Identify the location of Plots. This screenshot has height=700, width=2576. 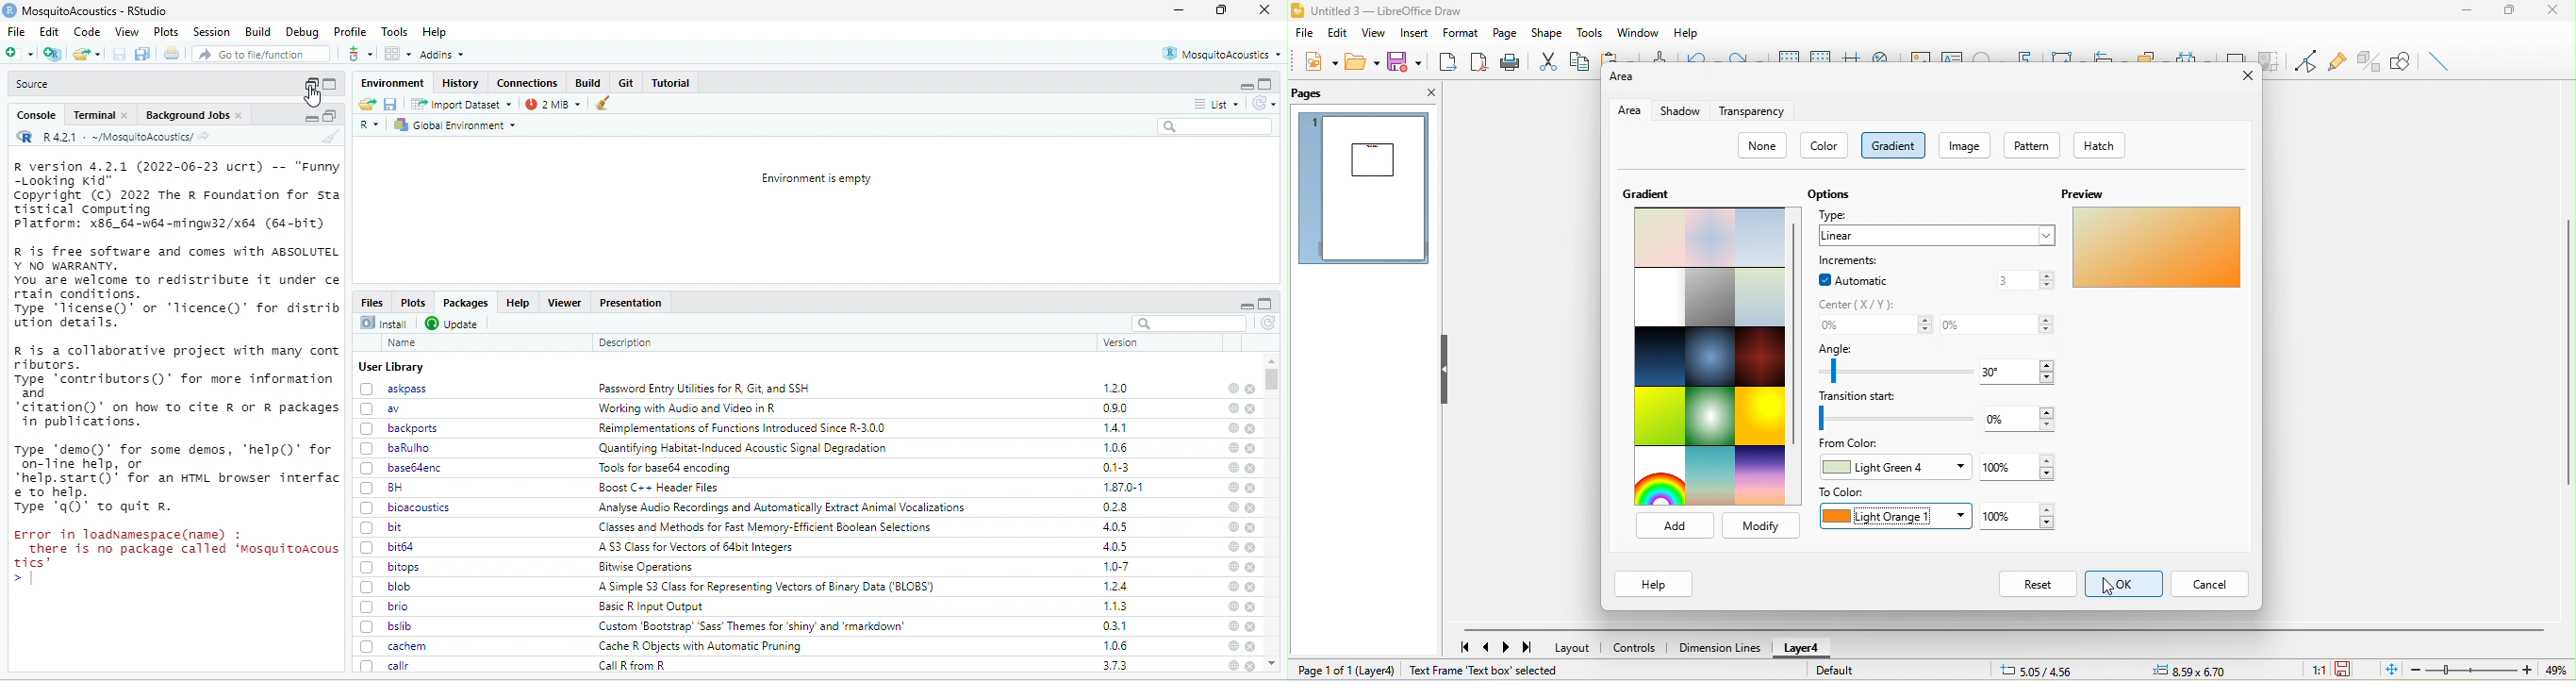
(413, 302).